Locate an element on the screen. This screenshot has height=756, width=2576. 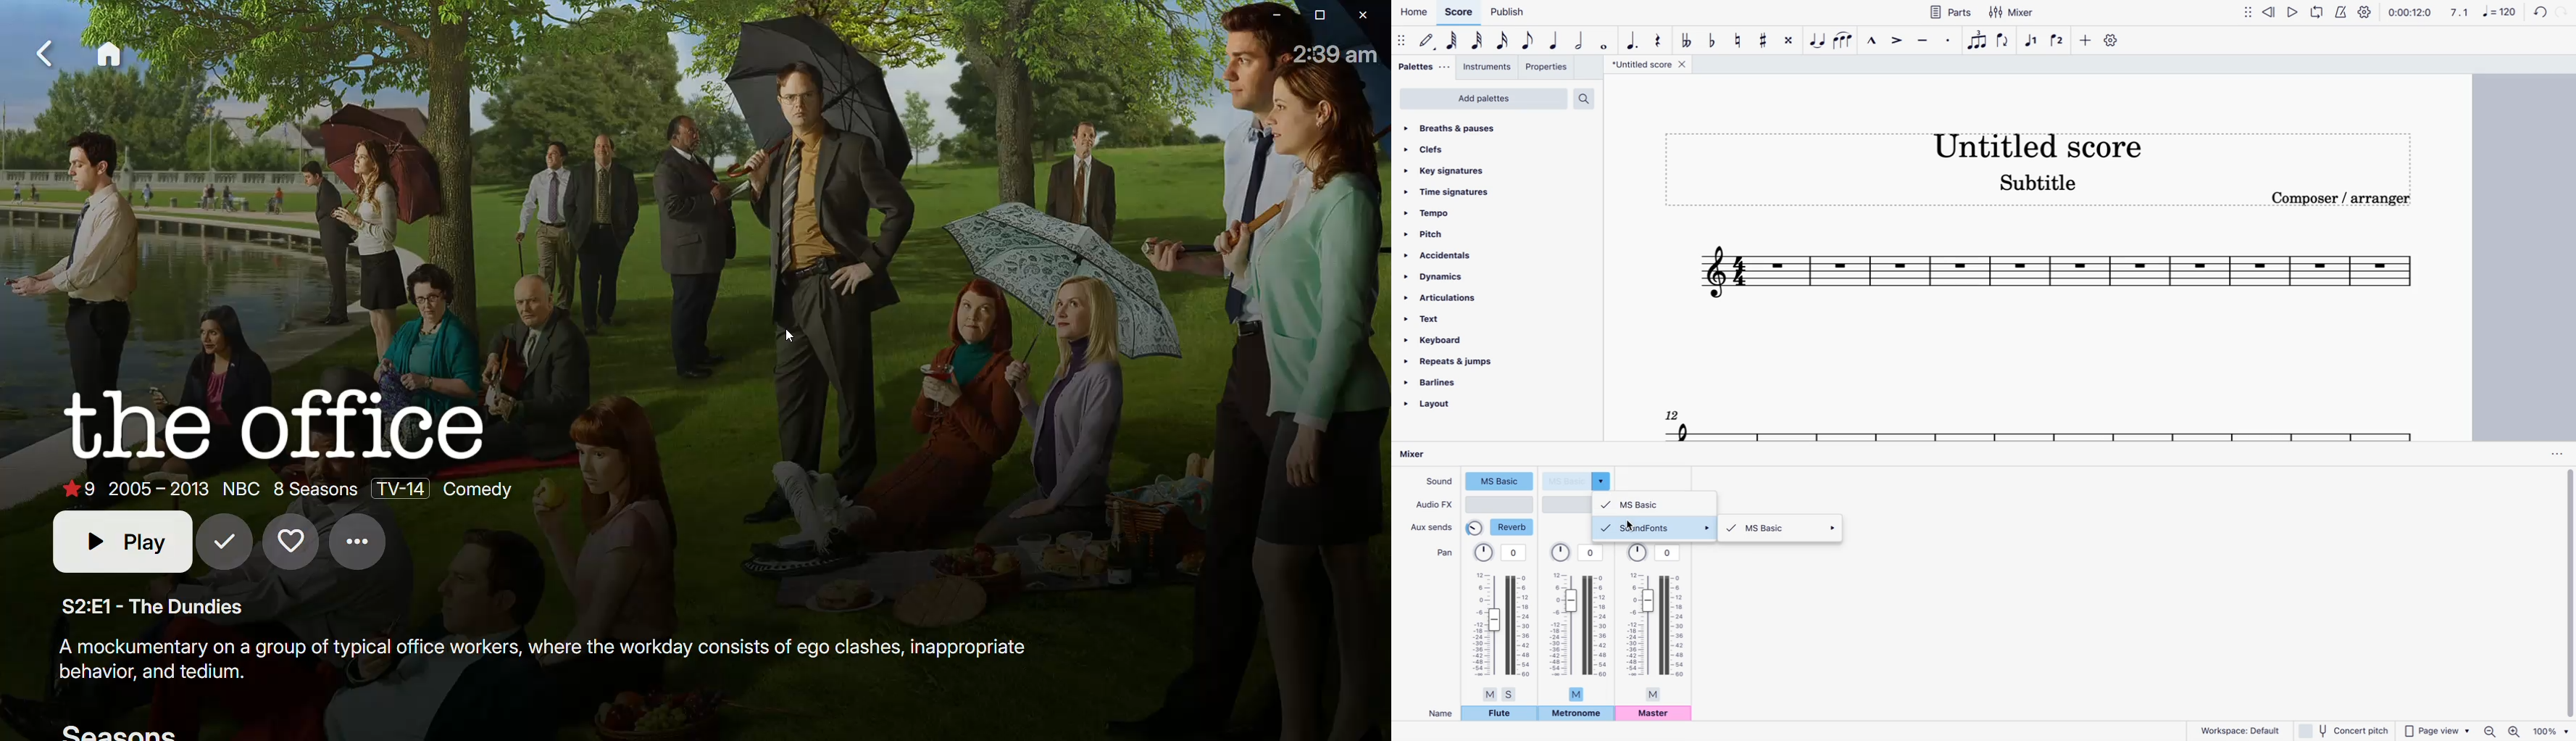
score title is located at coordinates (2038, 141).